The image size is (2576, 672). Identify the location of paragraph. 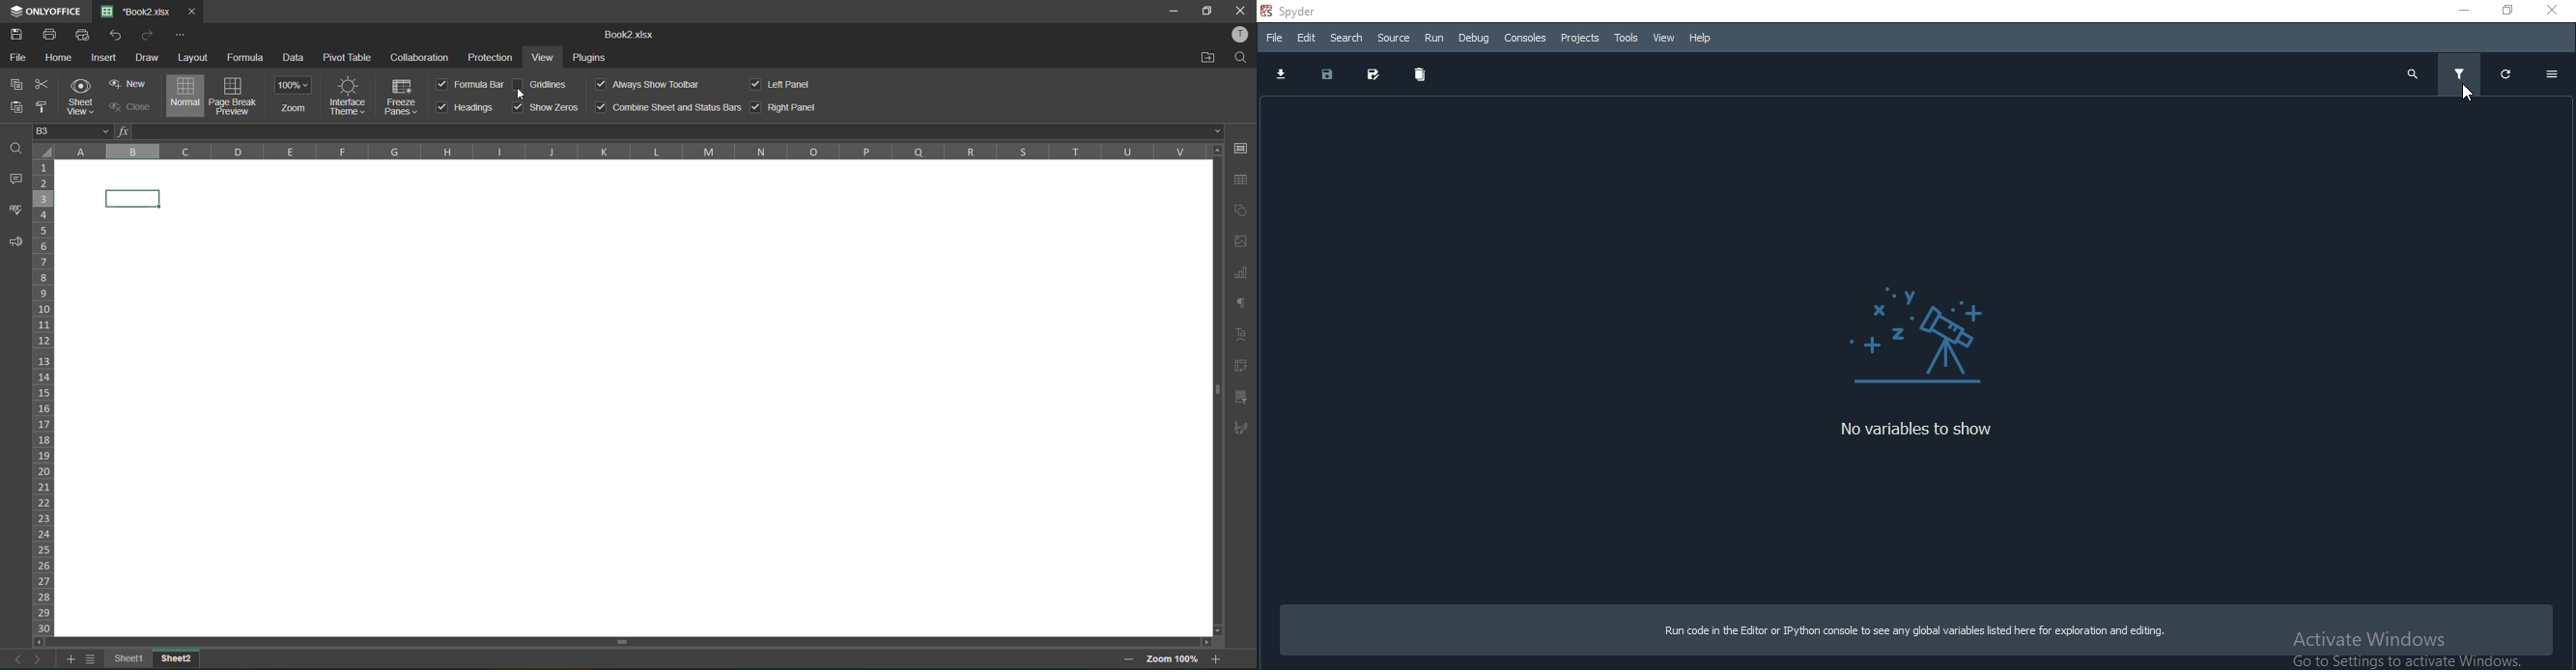
(1242, 302).